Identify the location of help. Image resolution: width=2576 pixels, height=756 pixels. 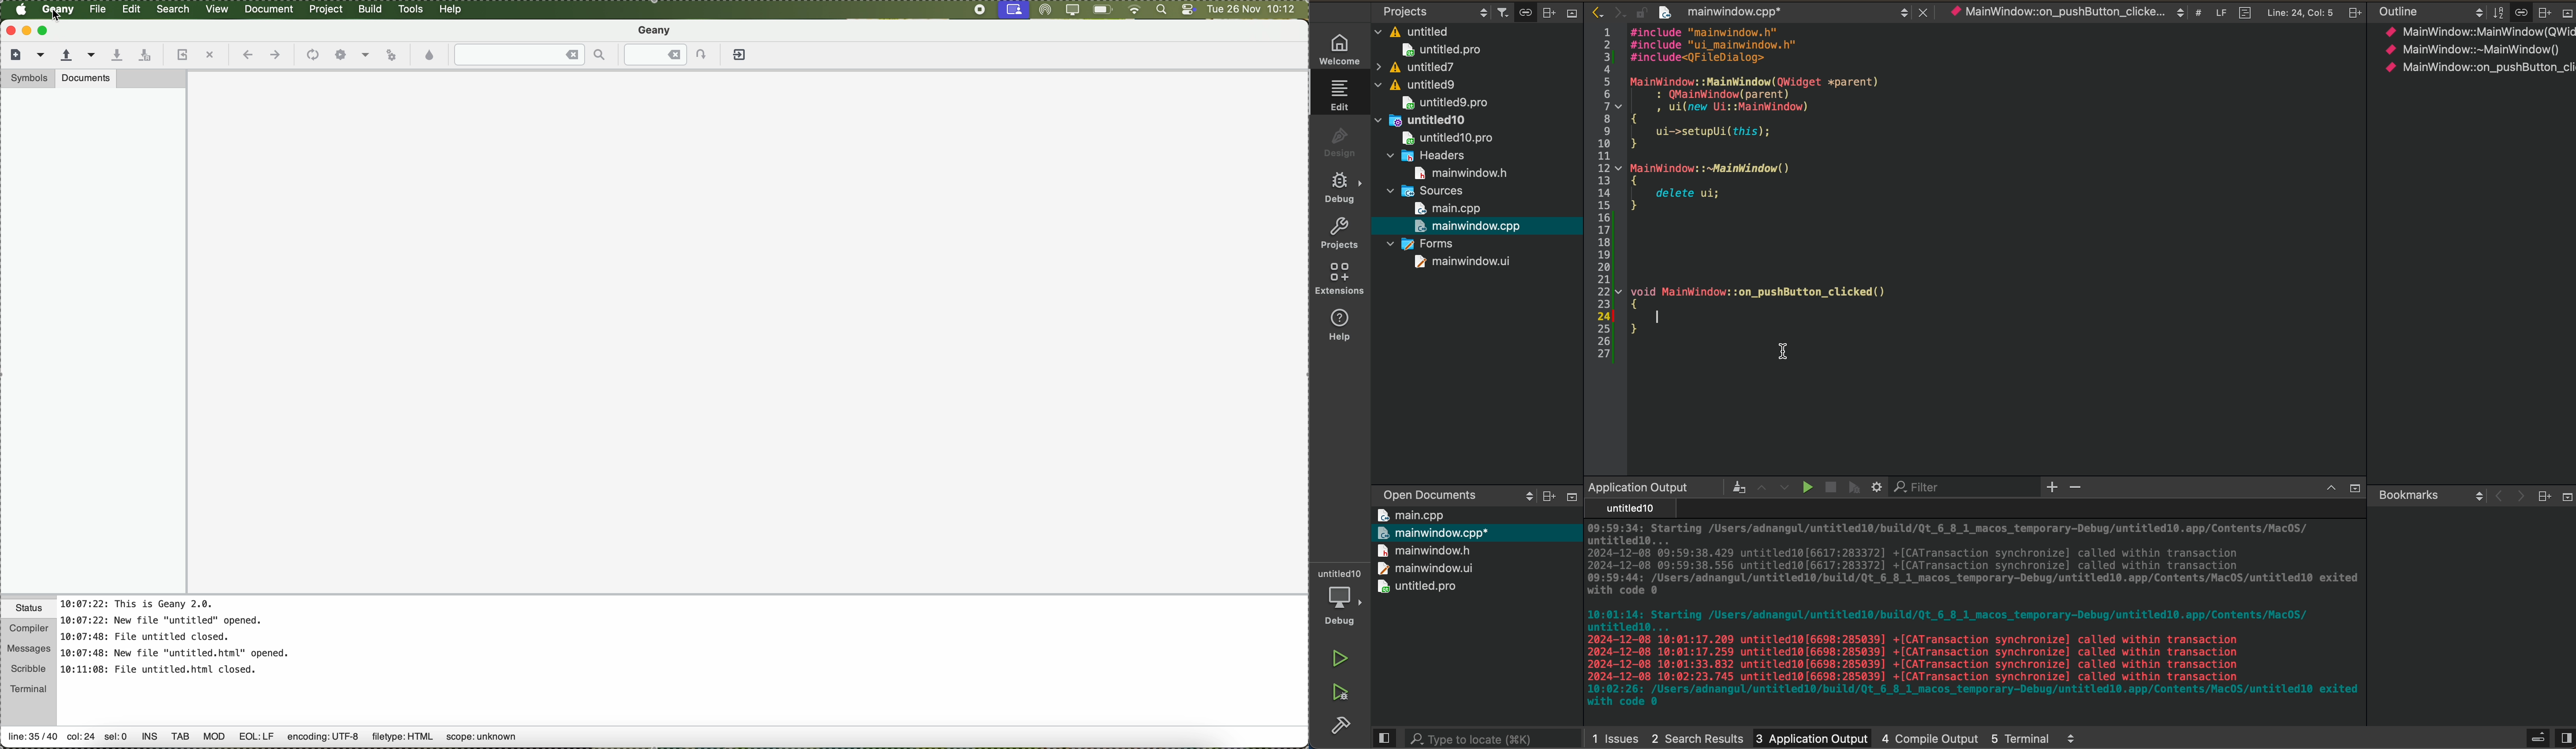
(1338, 328).